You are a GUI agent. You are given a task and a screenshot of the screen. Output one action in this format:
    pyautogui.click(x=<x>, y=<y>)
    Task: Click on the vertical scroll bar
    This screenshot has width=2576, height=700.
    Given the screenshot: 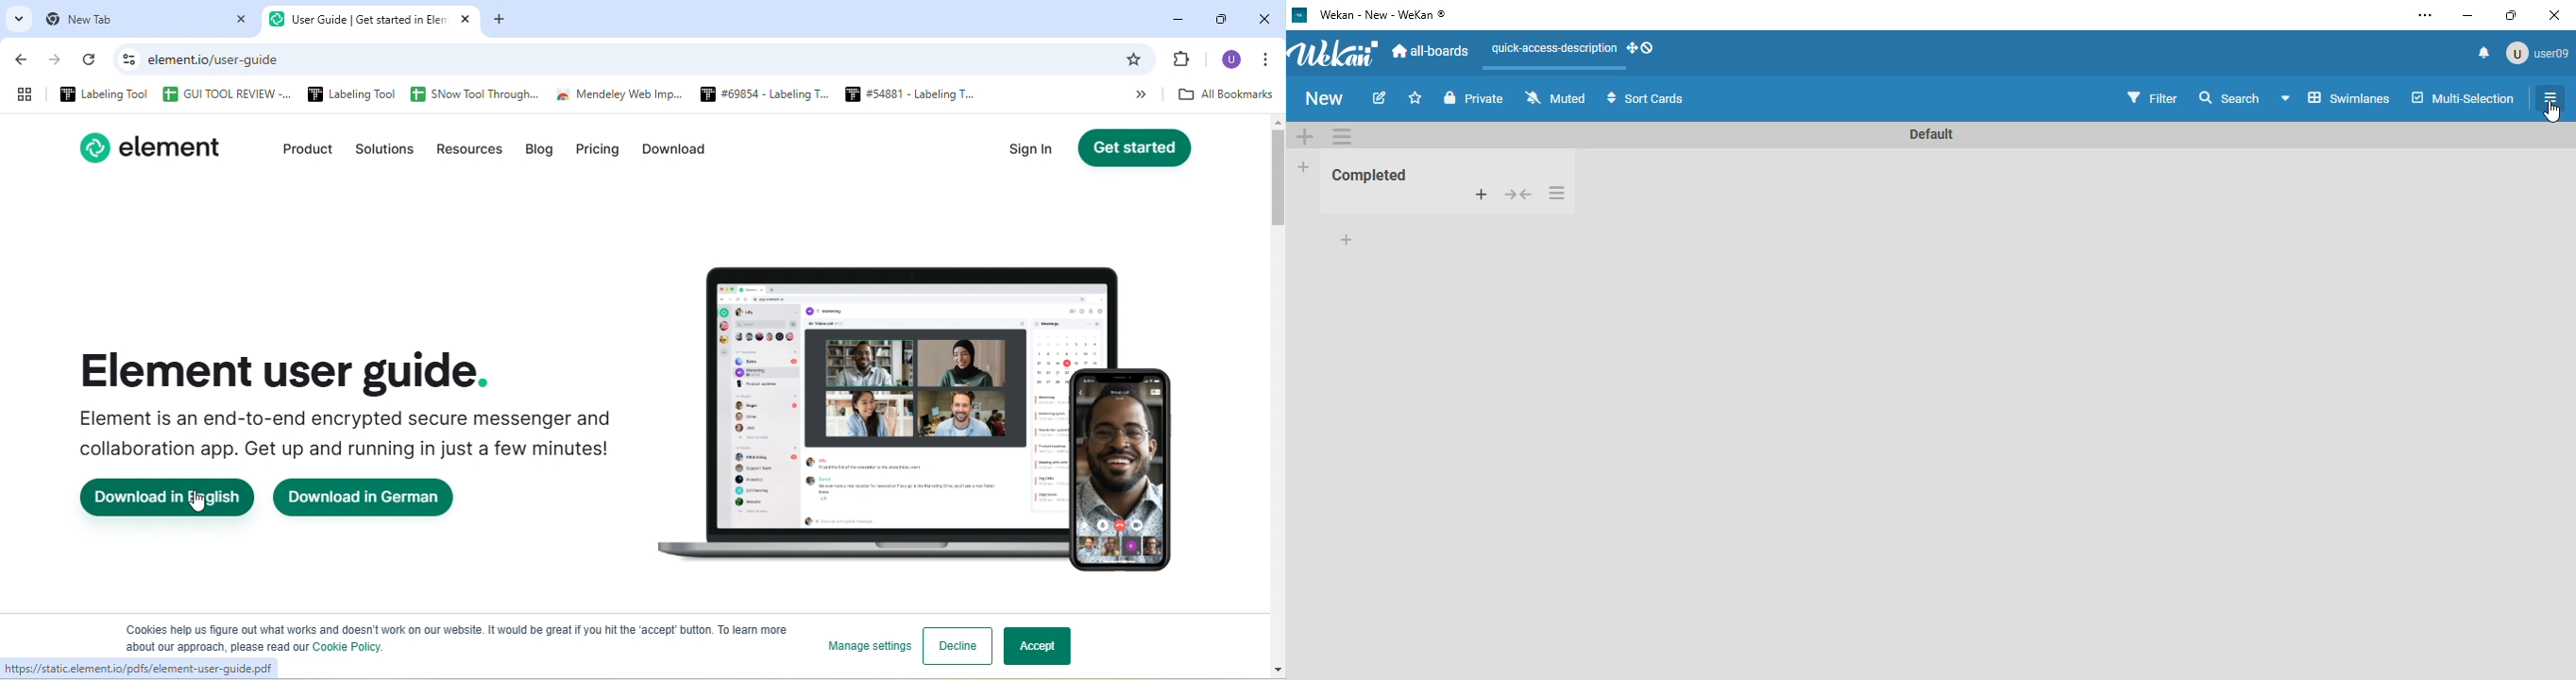 What is the action you would take?
    pyautogui.click(x=1276, y=348)
    